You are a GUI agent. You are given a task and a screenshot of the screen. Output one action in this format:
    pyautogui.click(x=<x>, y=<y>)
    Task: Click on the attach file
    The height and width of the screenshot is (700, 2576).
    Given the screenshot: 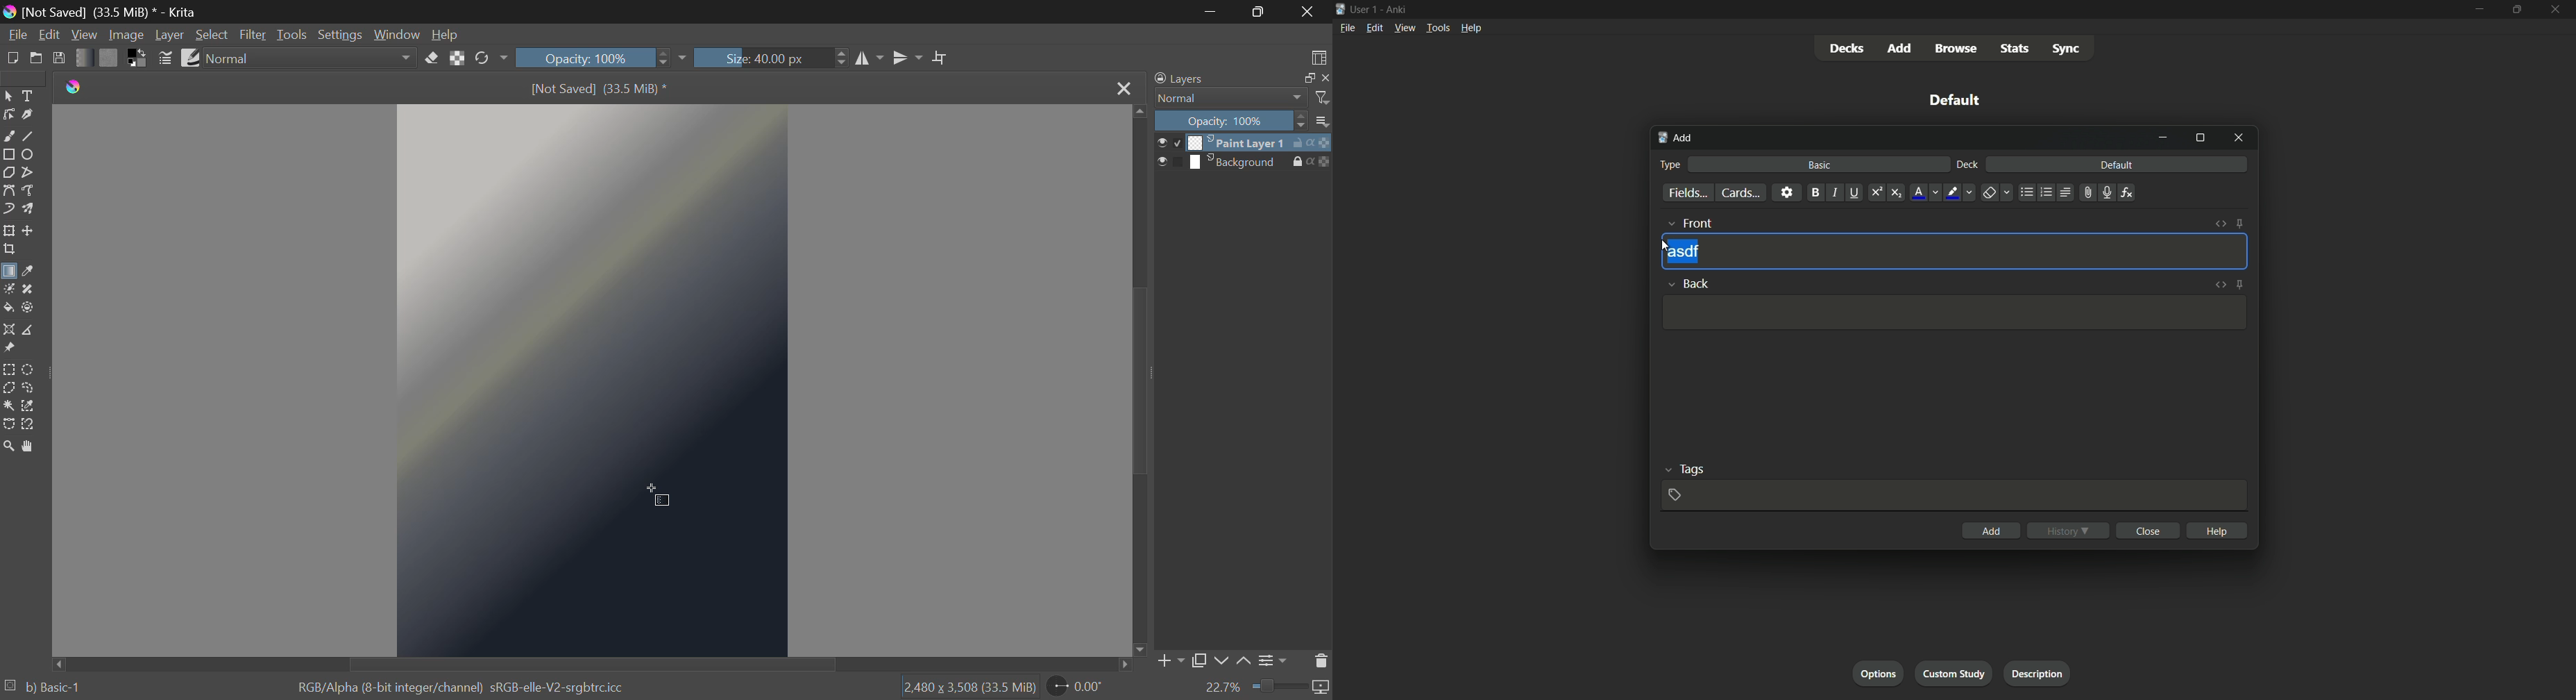 What is the action you would take?
    pyautogui.click(x=2088, y=192)
    